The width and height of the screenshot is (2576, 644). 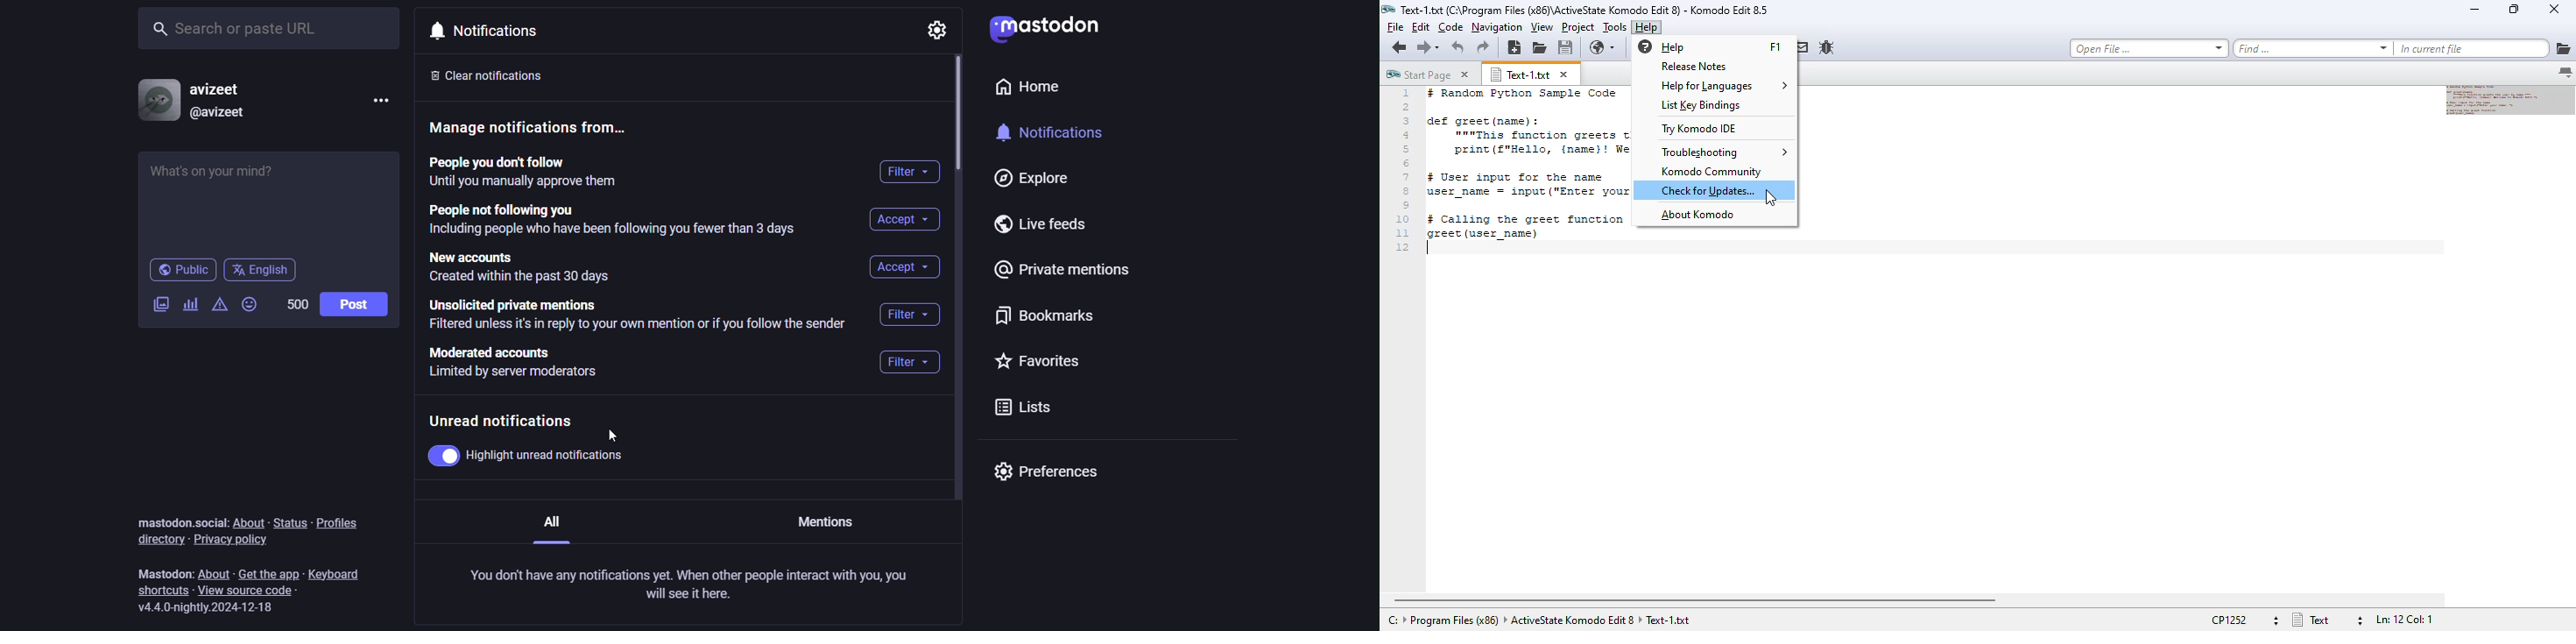 What do you see at coordinates (2244, 620) in the screenshot?
I see `file encoding` at bounding box center [2244, 620].